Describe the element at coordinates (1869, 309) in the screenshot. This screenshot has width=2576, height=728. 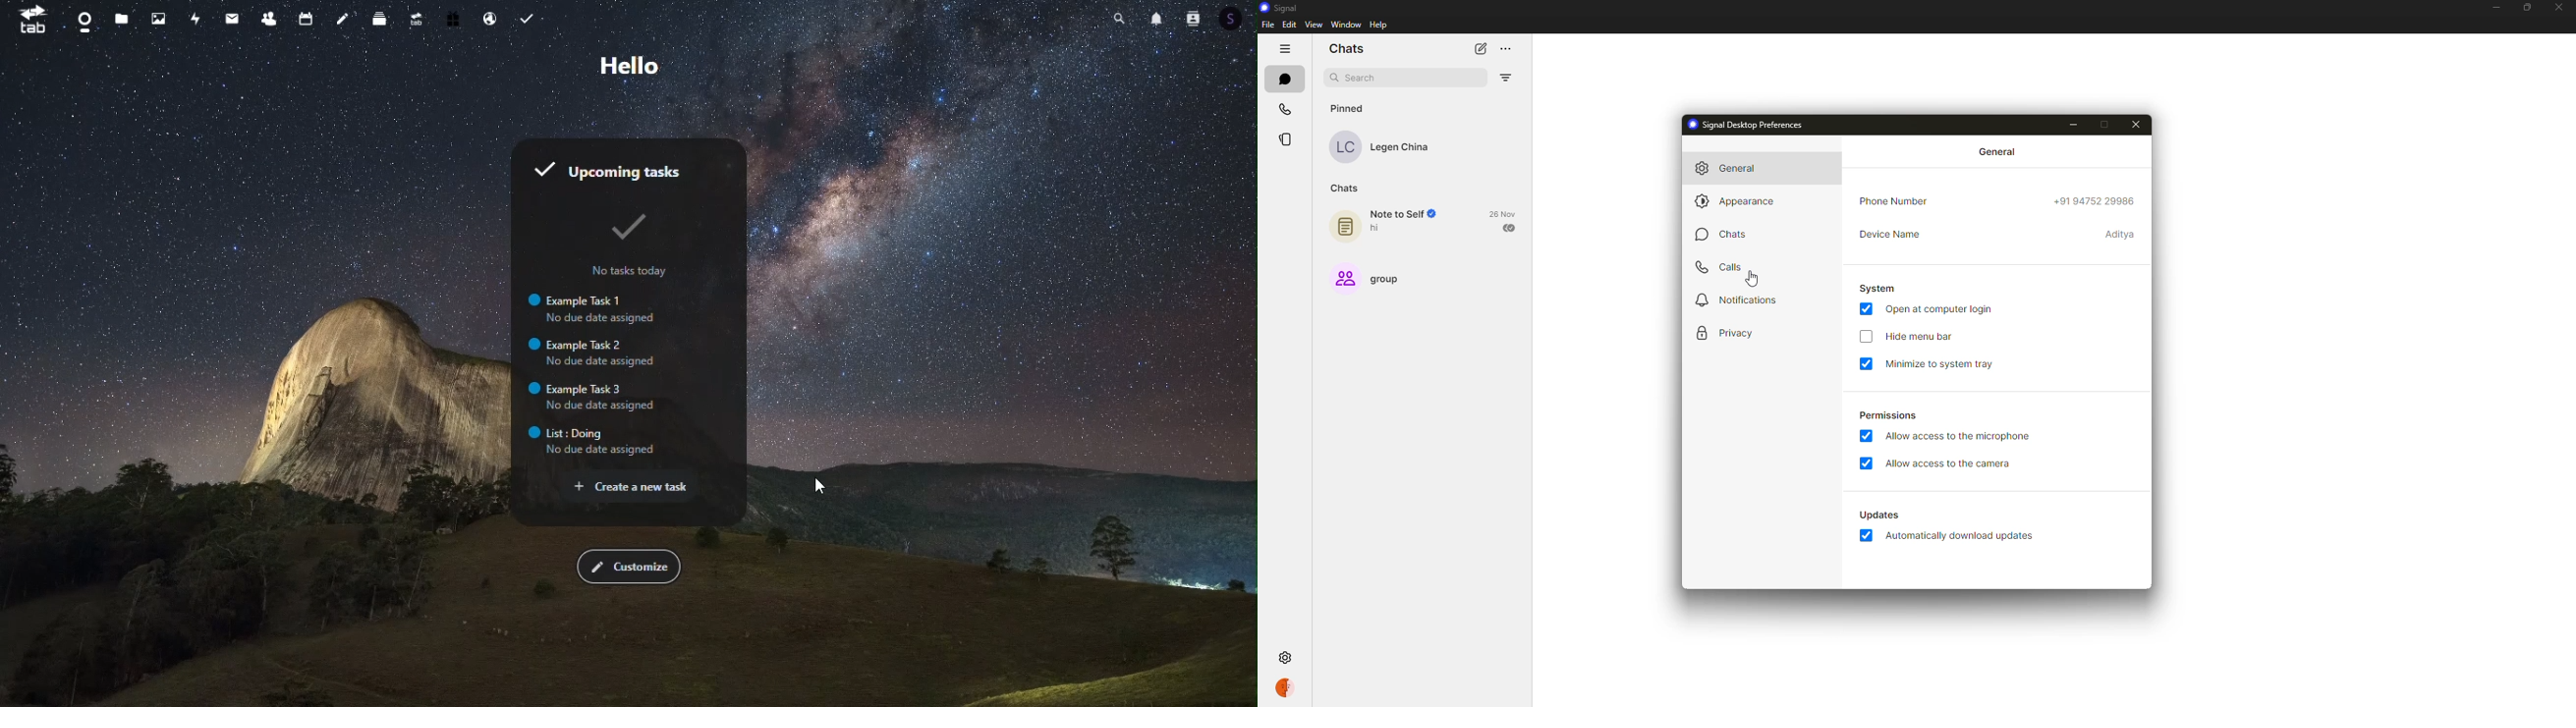
I see `enabled` at that location.